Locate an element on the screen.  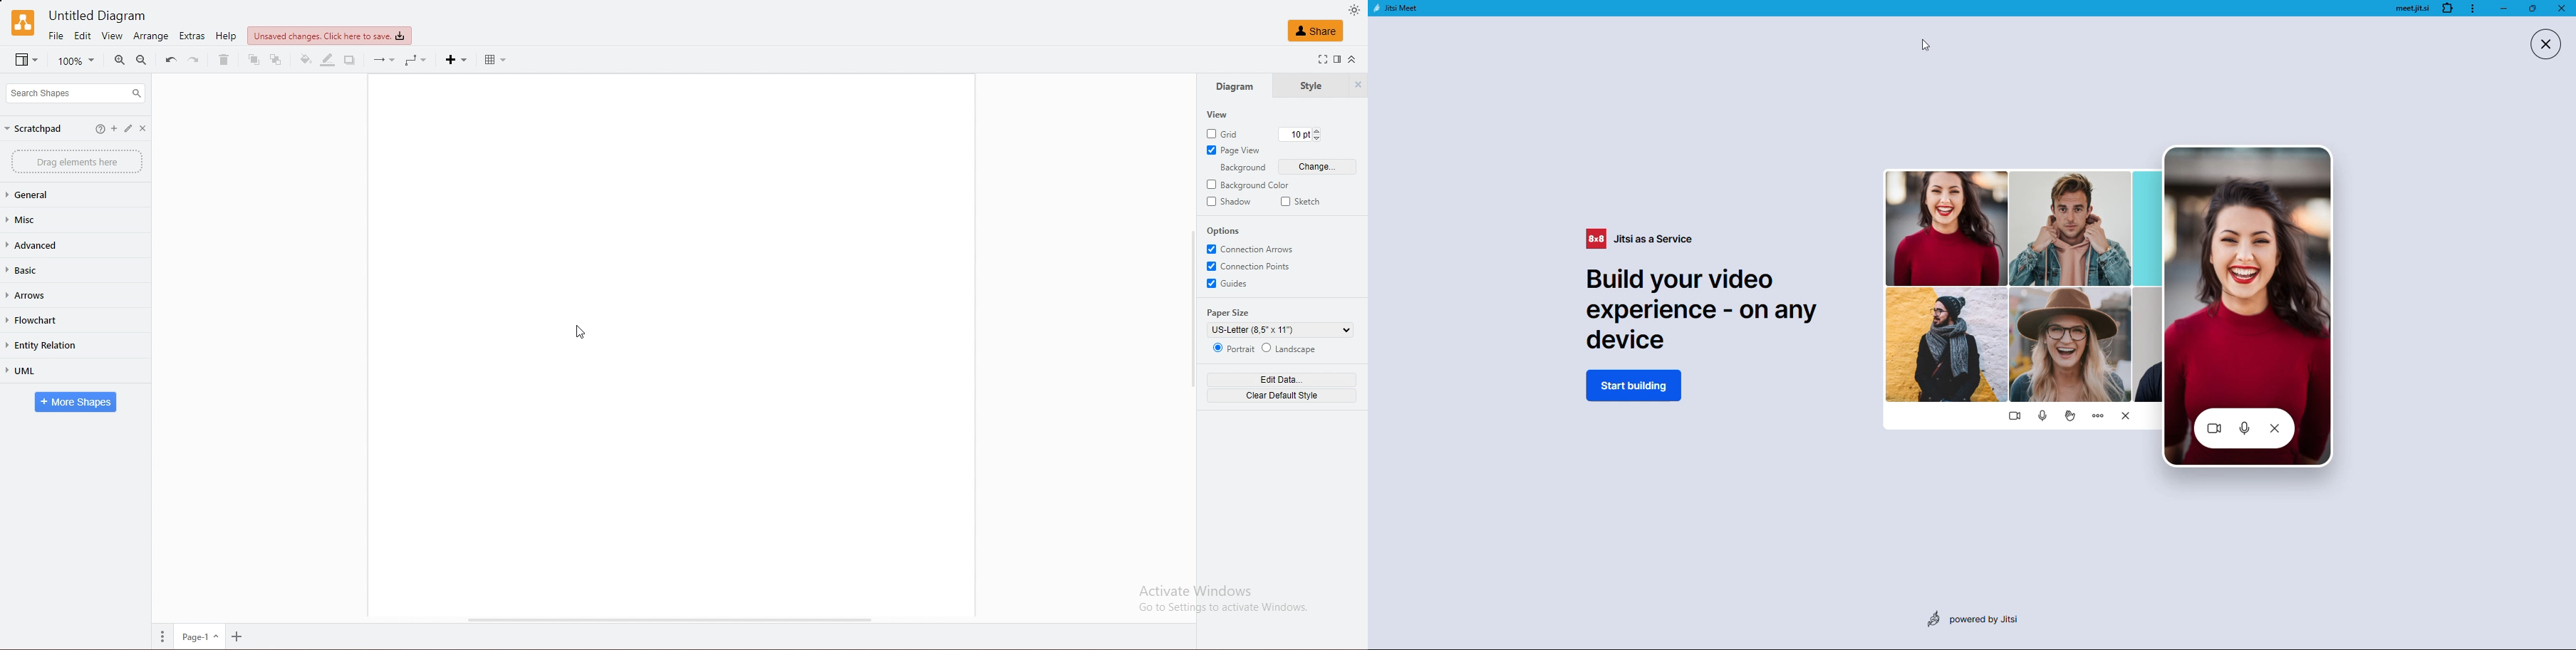
minimize is located at coordinates (2503, 9).